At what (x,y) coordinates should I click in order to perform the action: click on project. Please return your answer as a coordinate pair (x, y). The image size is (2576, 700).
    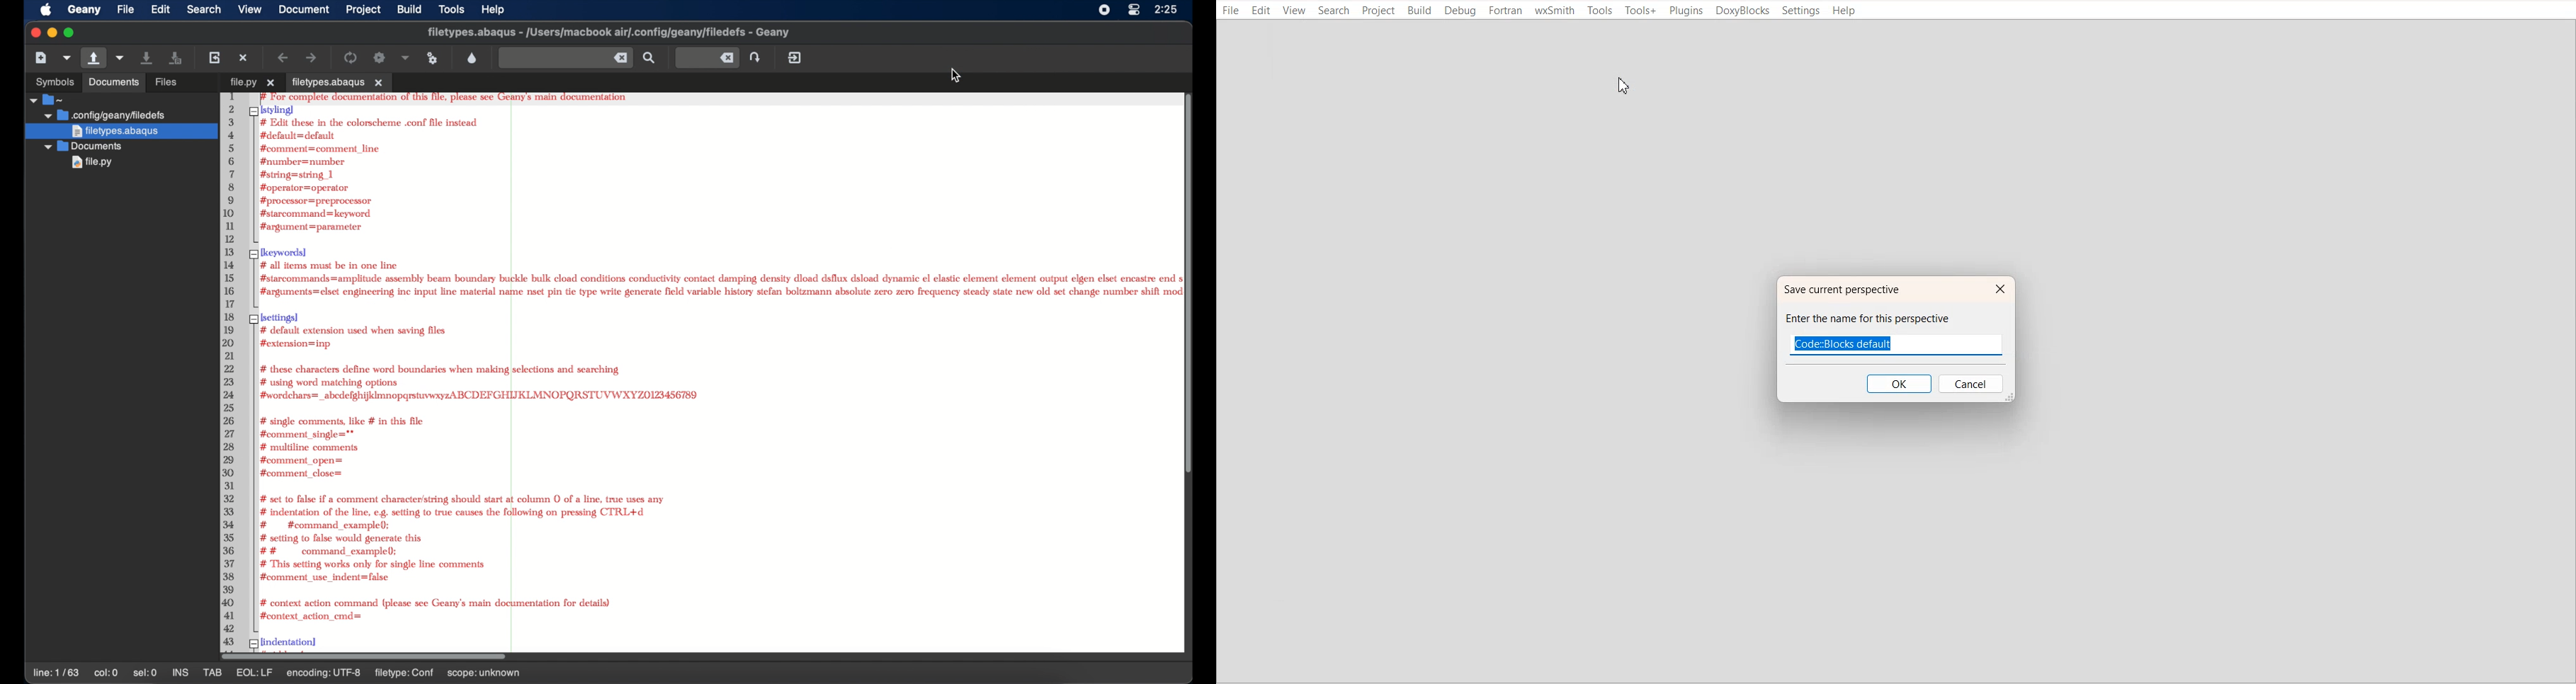
    Looking at the image, I should click on (364, 10).